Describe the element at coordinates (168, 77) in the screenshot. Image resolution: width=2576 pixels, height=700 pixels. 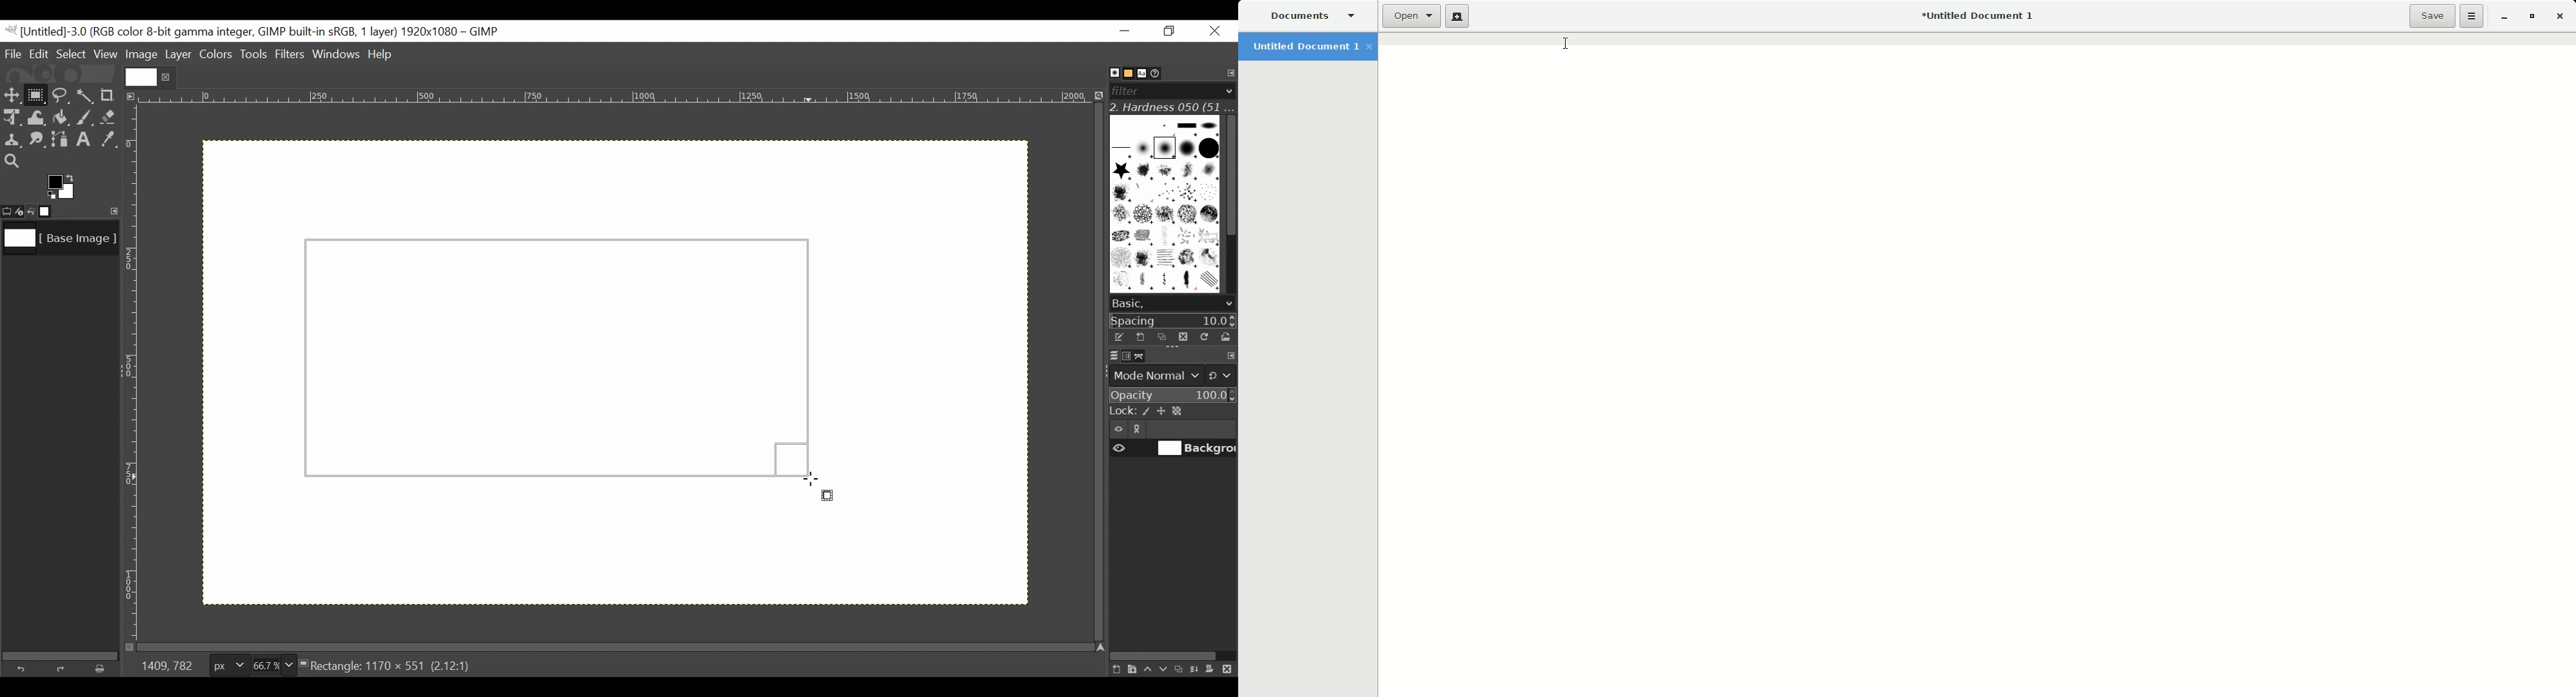
I see `close` at that location.